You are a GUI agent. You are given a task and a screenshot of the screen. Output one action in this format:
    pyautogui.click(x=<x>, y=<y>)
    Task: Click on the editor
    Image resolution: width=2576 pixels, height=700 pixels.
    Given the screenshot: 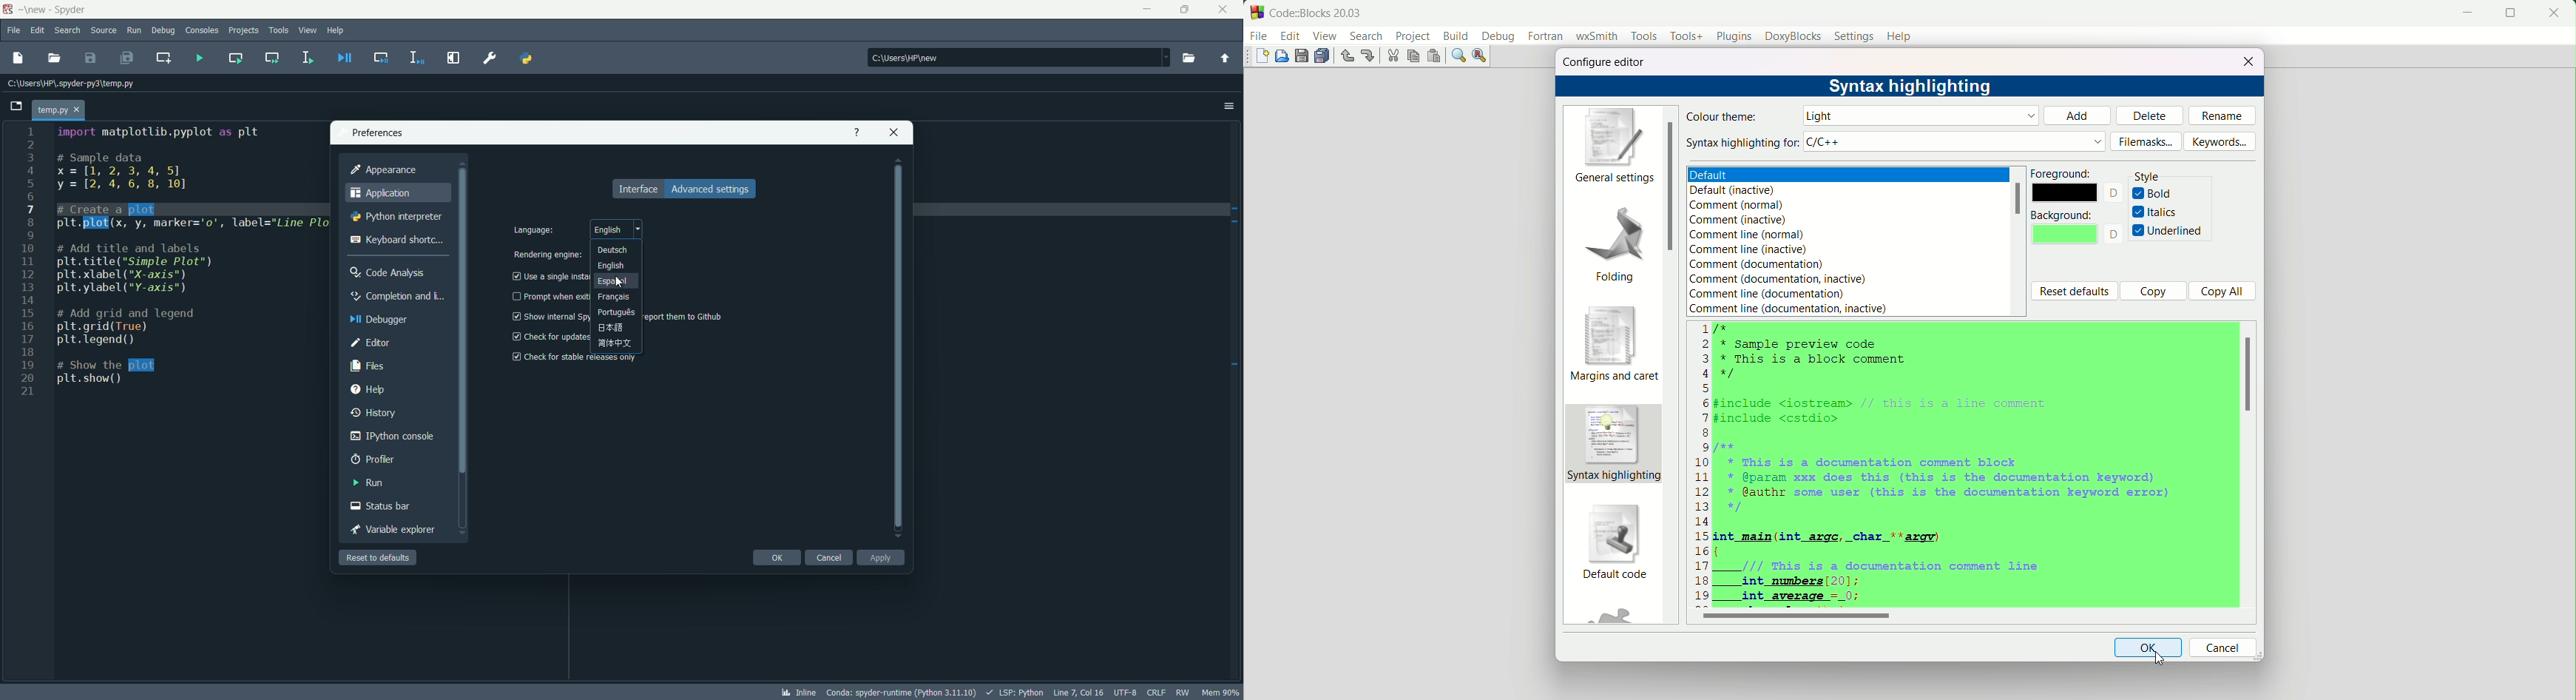 What is the action you would take?
    pyautogui.click(x=372, y=344)
    